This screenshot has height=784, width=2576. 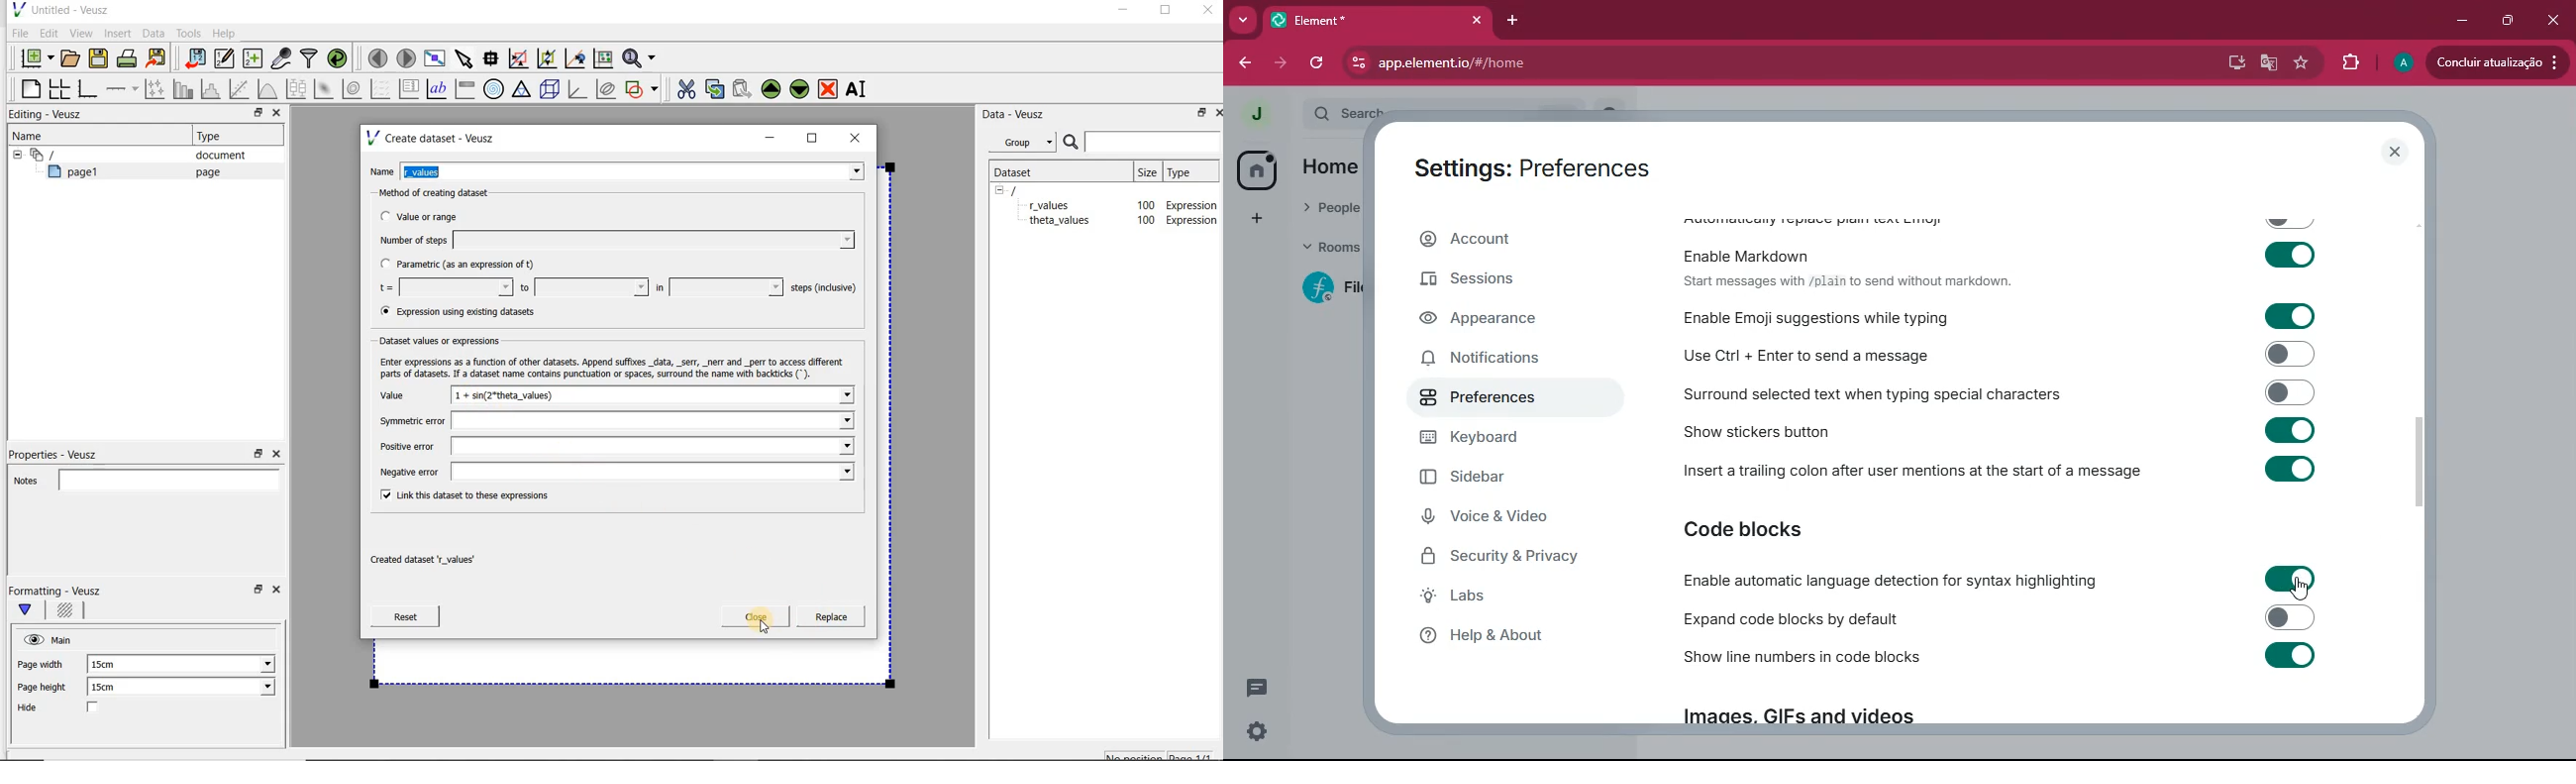 I want to click on Expand code blocks by default, so click(x=1997, y=618).